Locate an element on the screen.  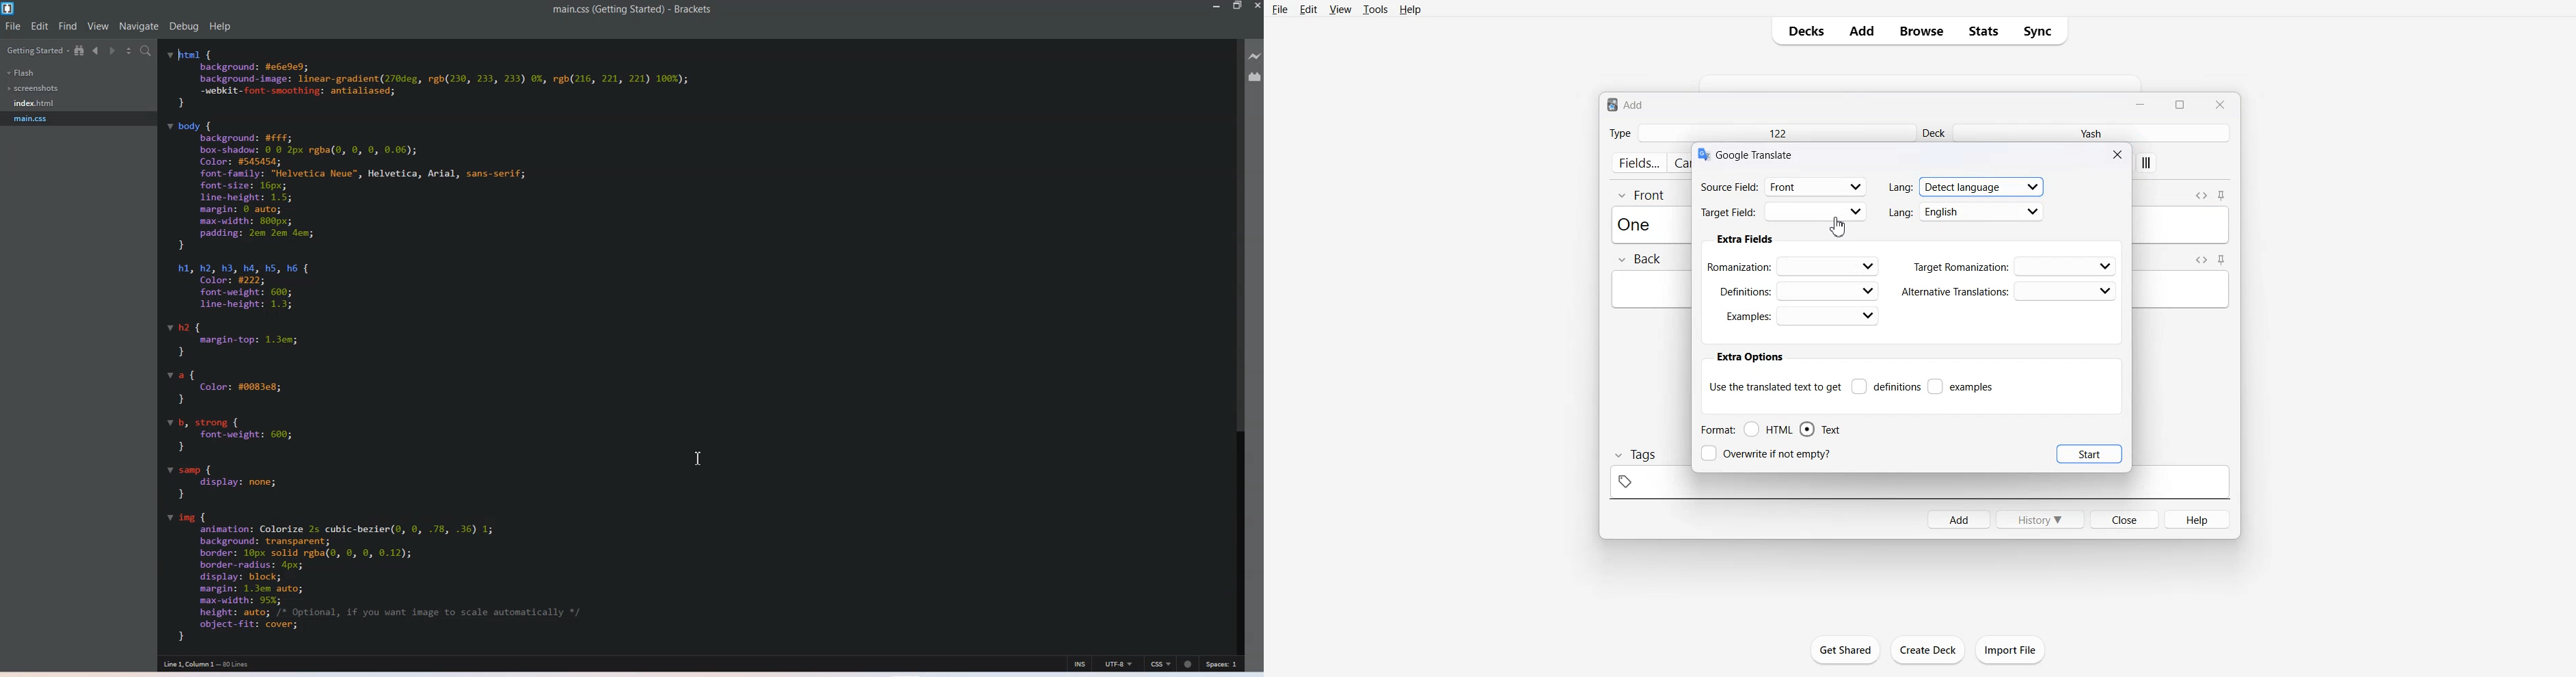
Extension Manager is located at coordinates (1256, 76).